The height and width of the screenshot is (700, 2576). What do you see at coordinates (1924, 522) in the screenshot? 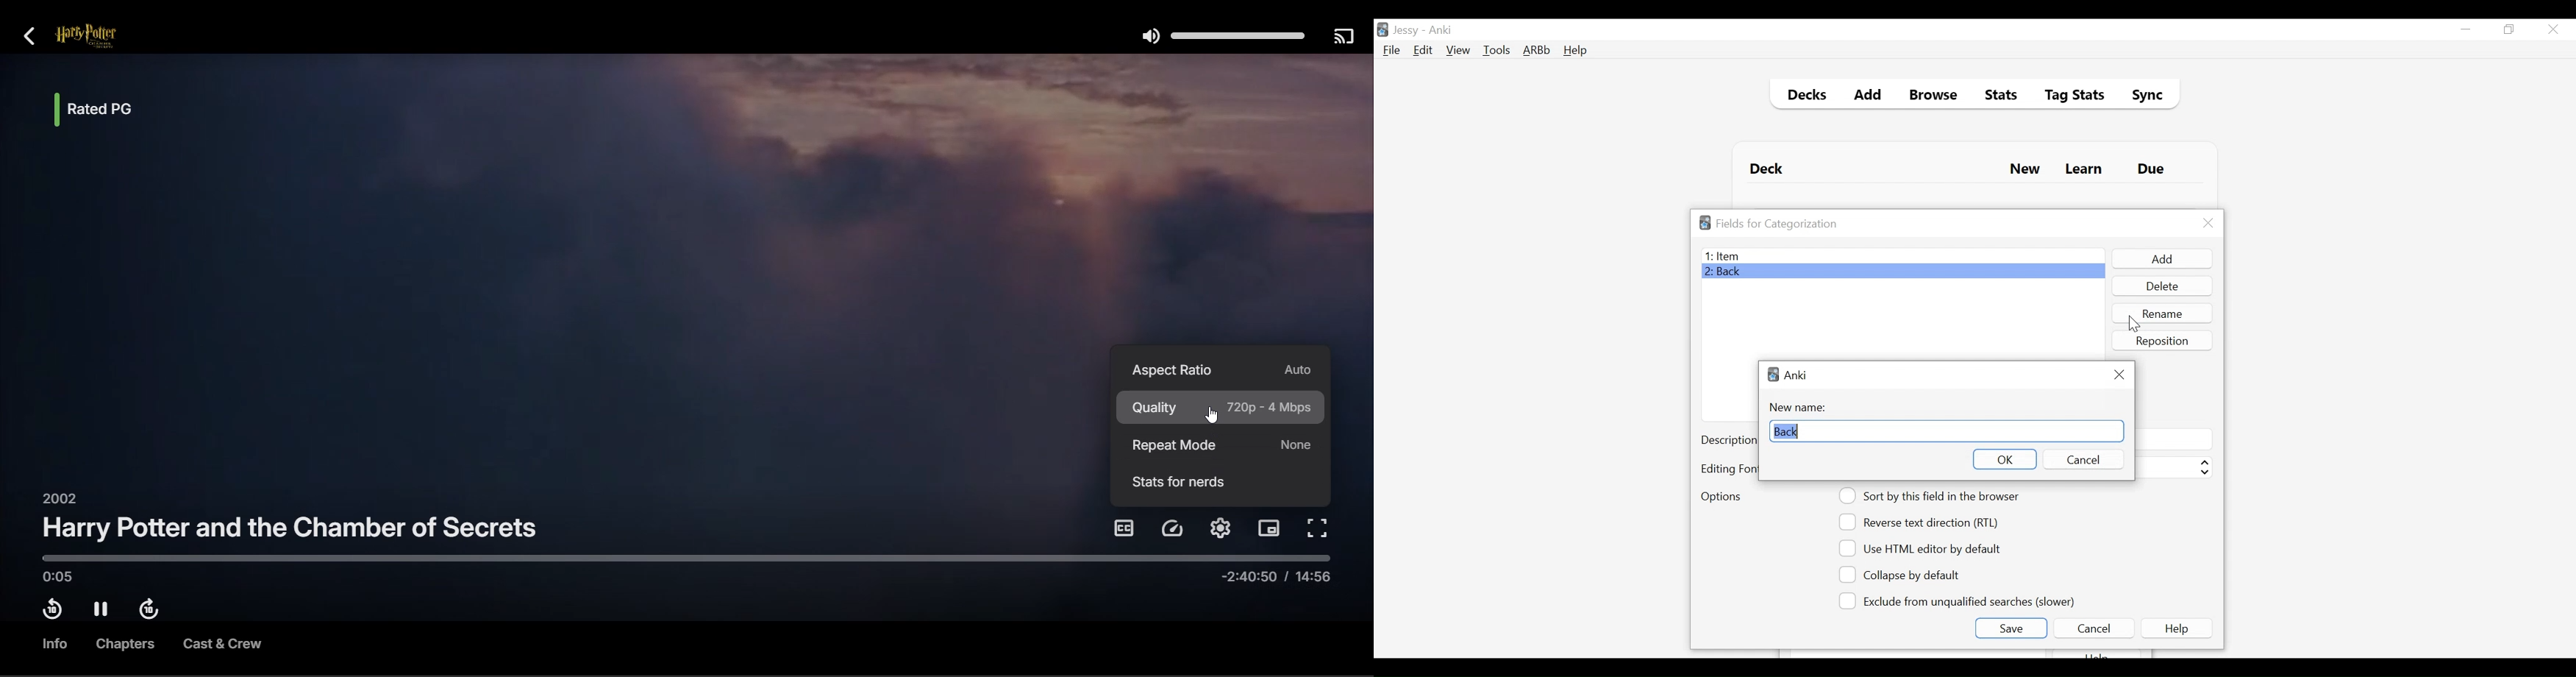
I see `(un)select RTL` at bounding box center [1924, 522].